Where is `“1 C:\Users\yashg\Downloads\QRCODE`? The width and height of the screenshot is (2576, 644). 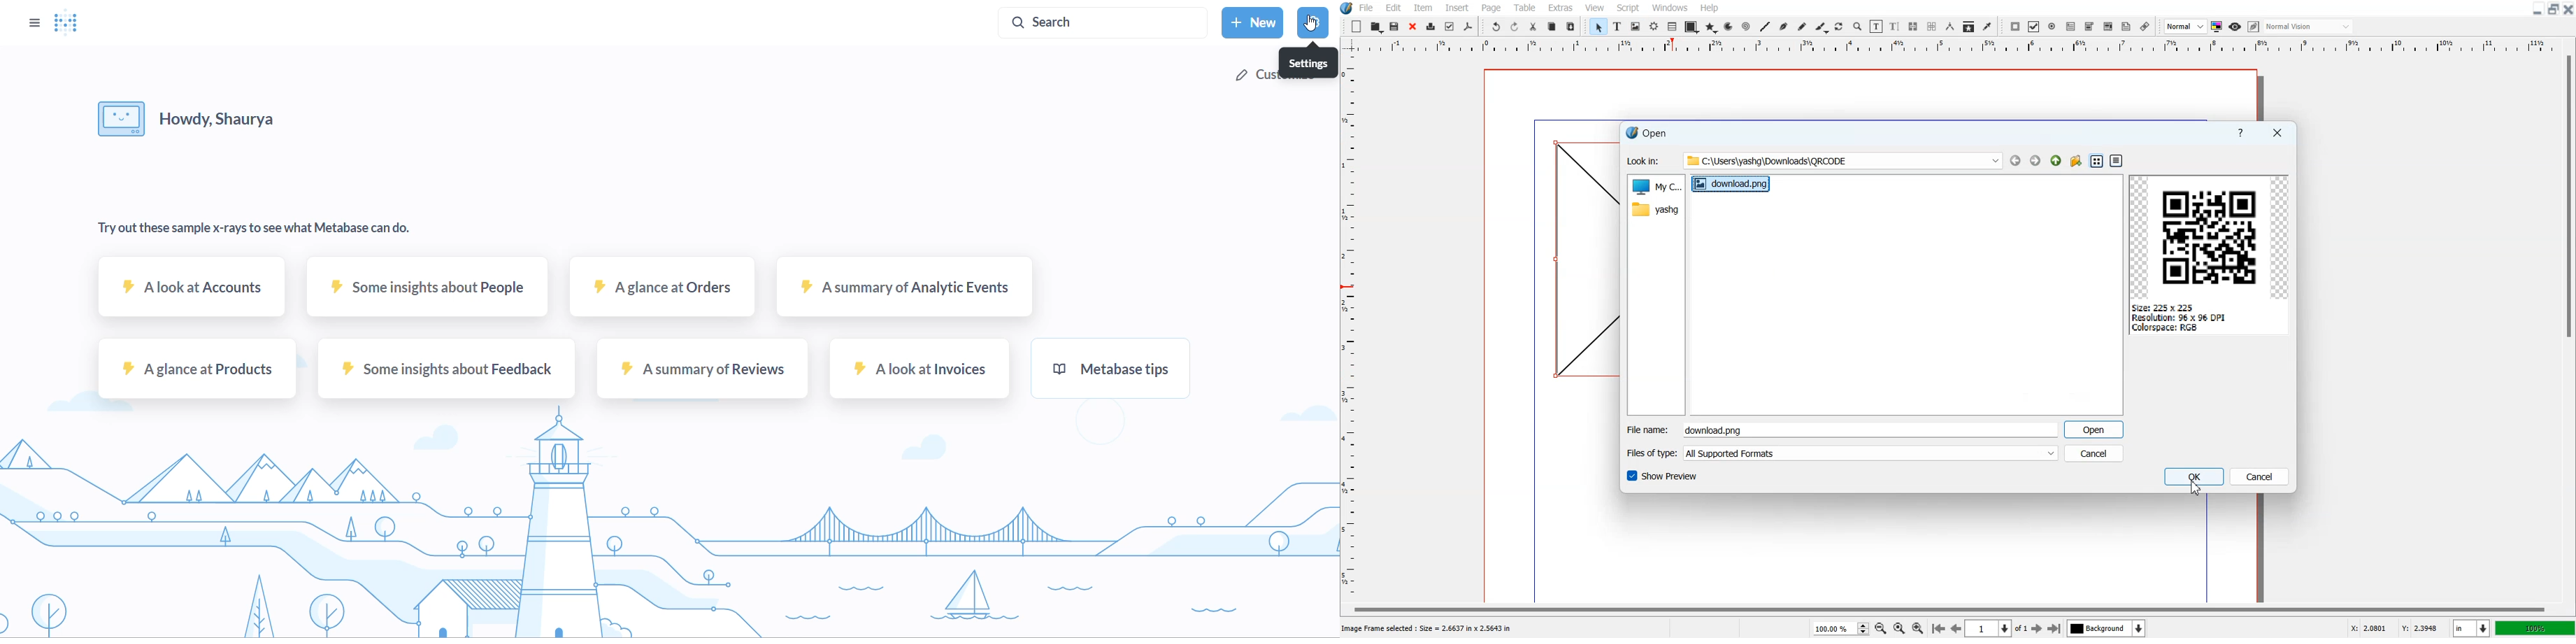 “1 C:\Users\yashg\Downloads\QRCODE is located at coordinates (1768, 160).